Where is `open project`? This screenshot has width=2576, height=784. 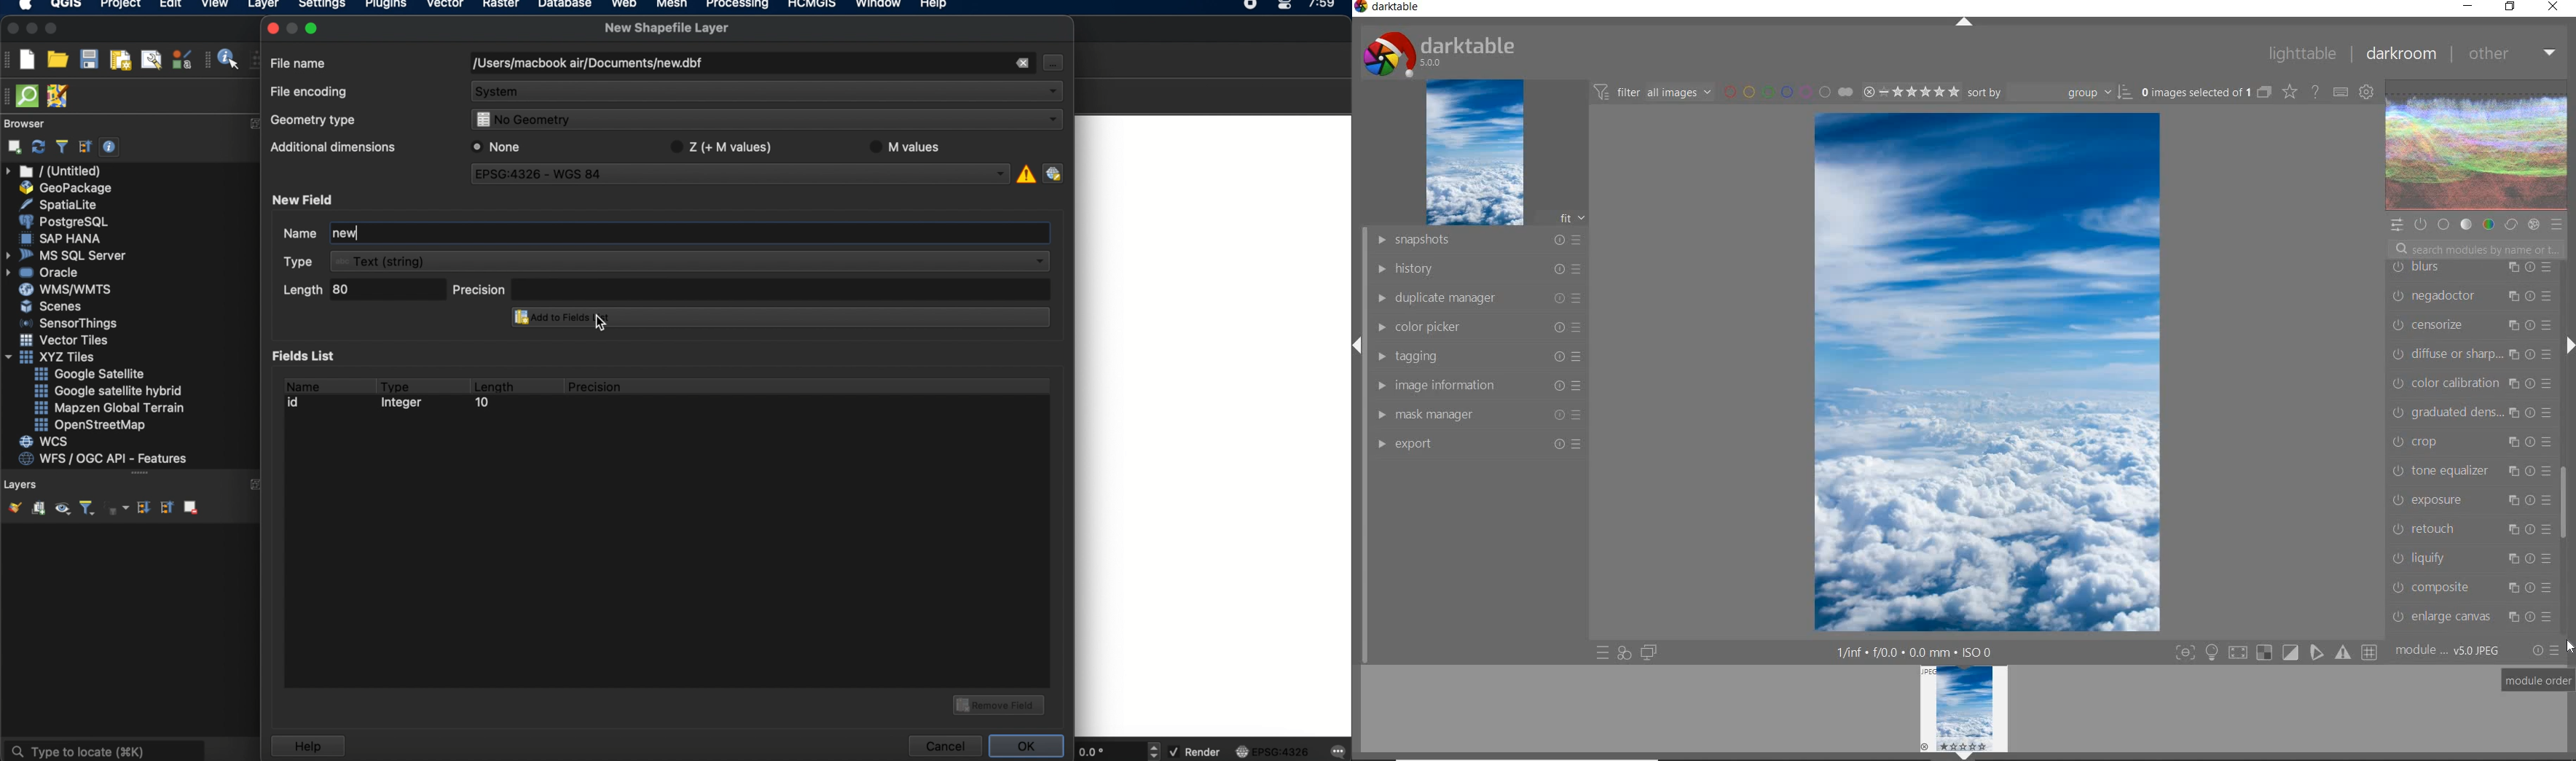
open project is located at coordinates (57, 60).